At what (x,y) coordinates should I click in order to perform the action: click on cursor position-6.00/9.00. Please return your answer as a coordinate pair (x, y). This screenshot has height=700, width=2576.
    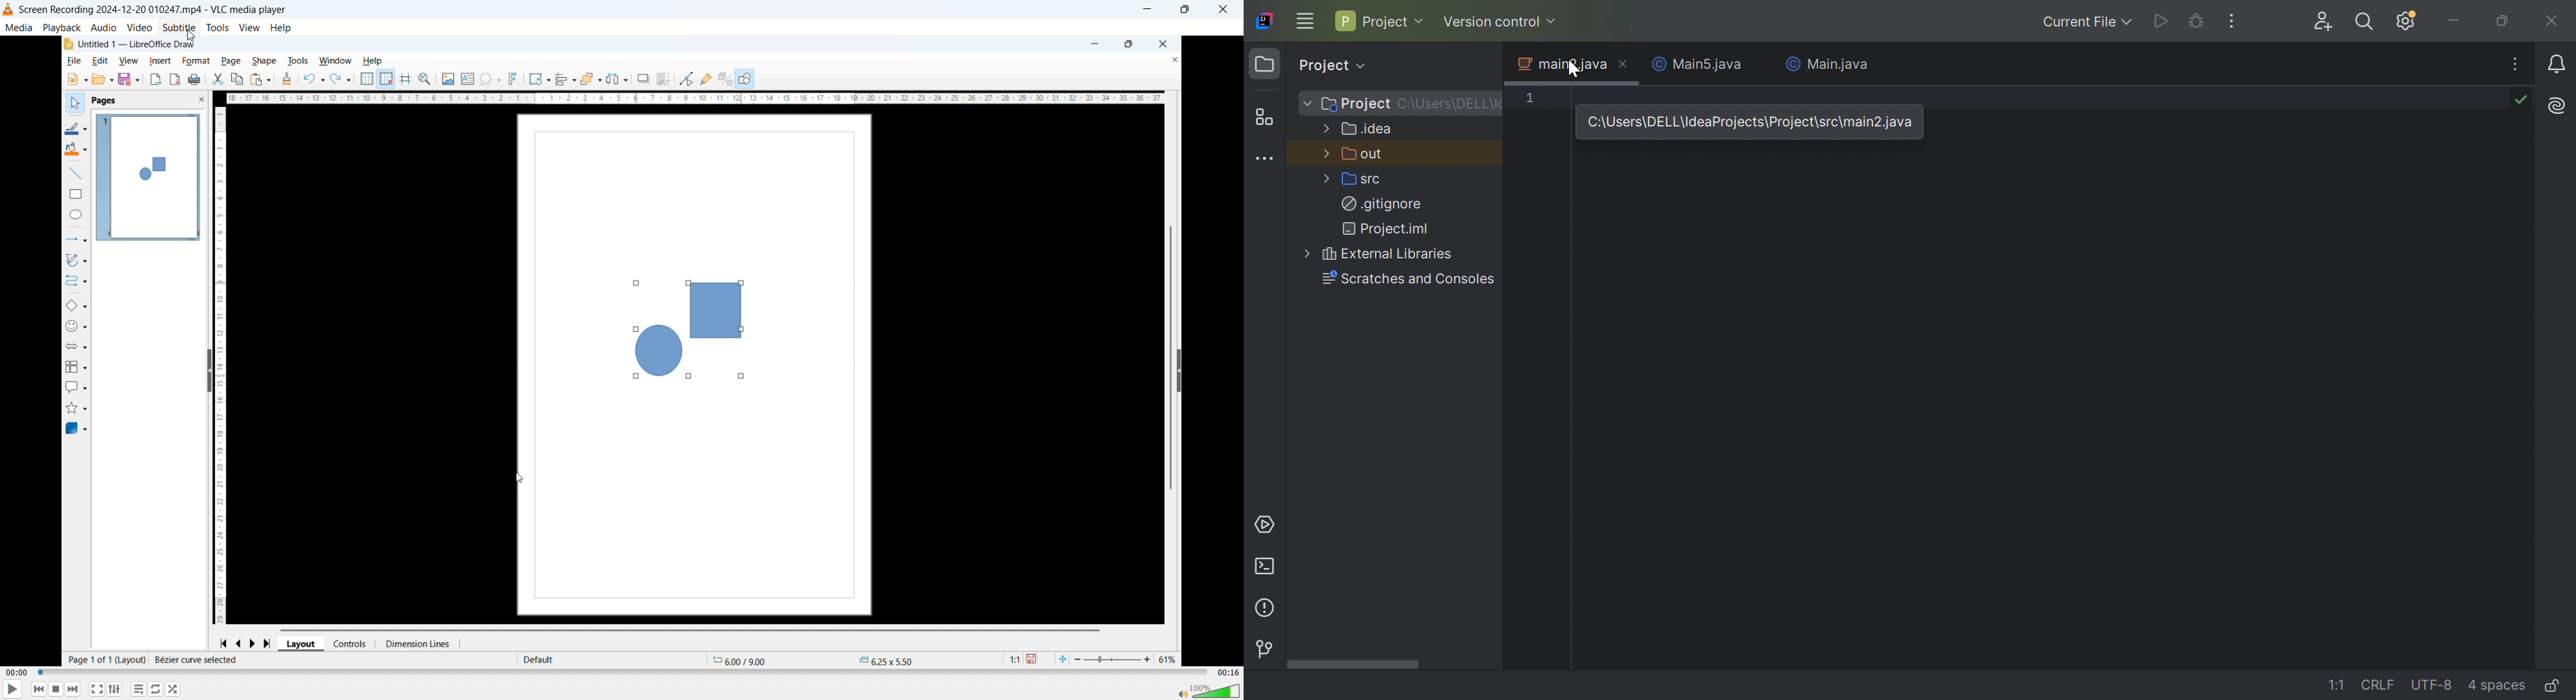
    Looking at the image, I should click on (745, 659).